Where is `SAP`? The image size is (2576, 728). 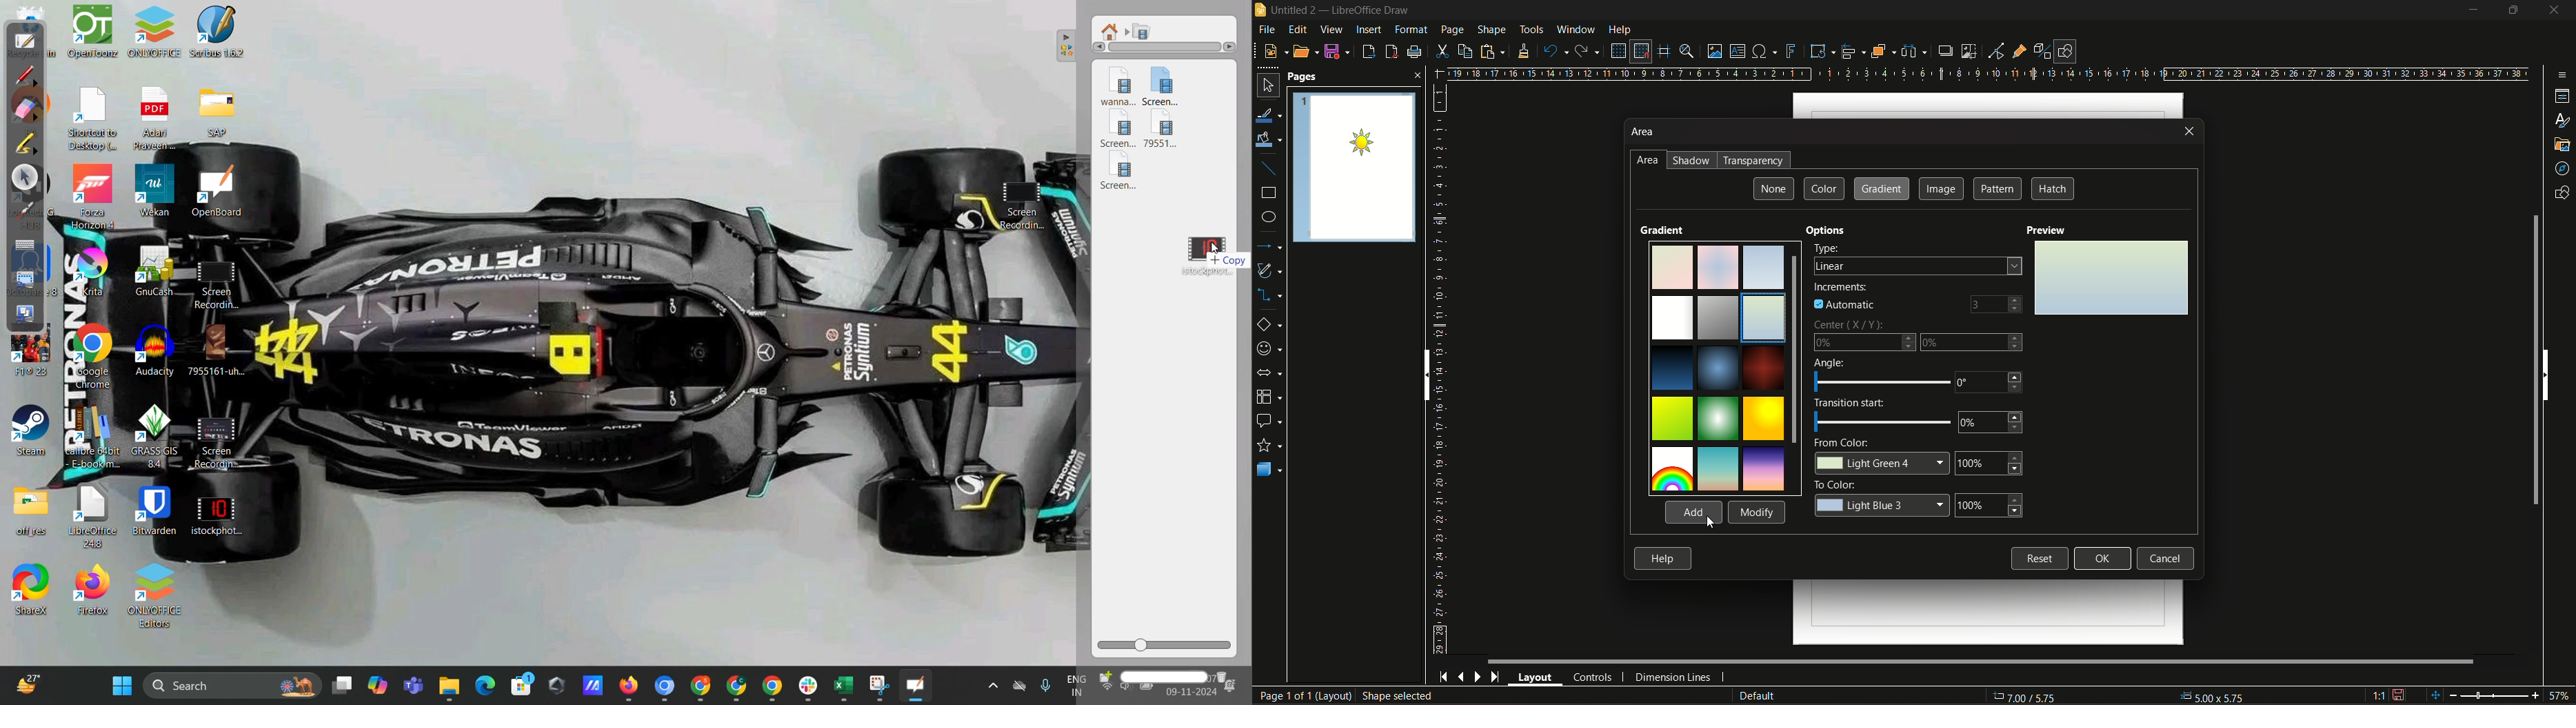
SAP is located at coordinates (220, 112).